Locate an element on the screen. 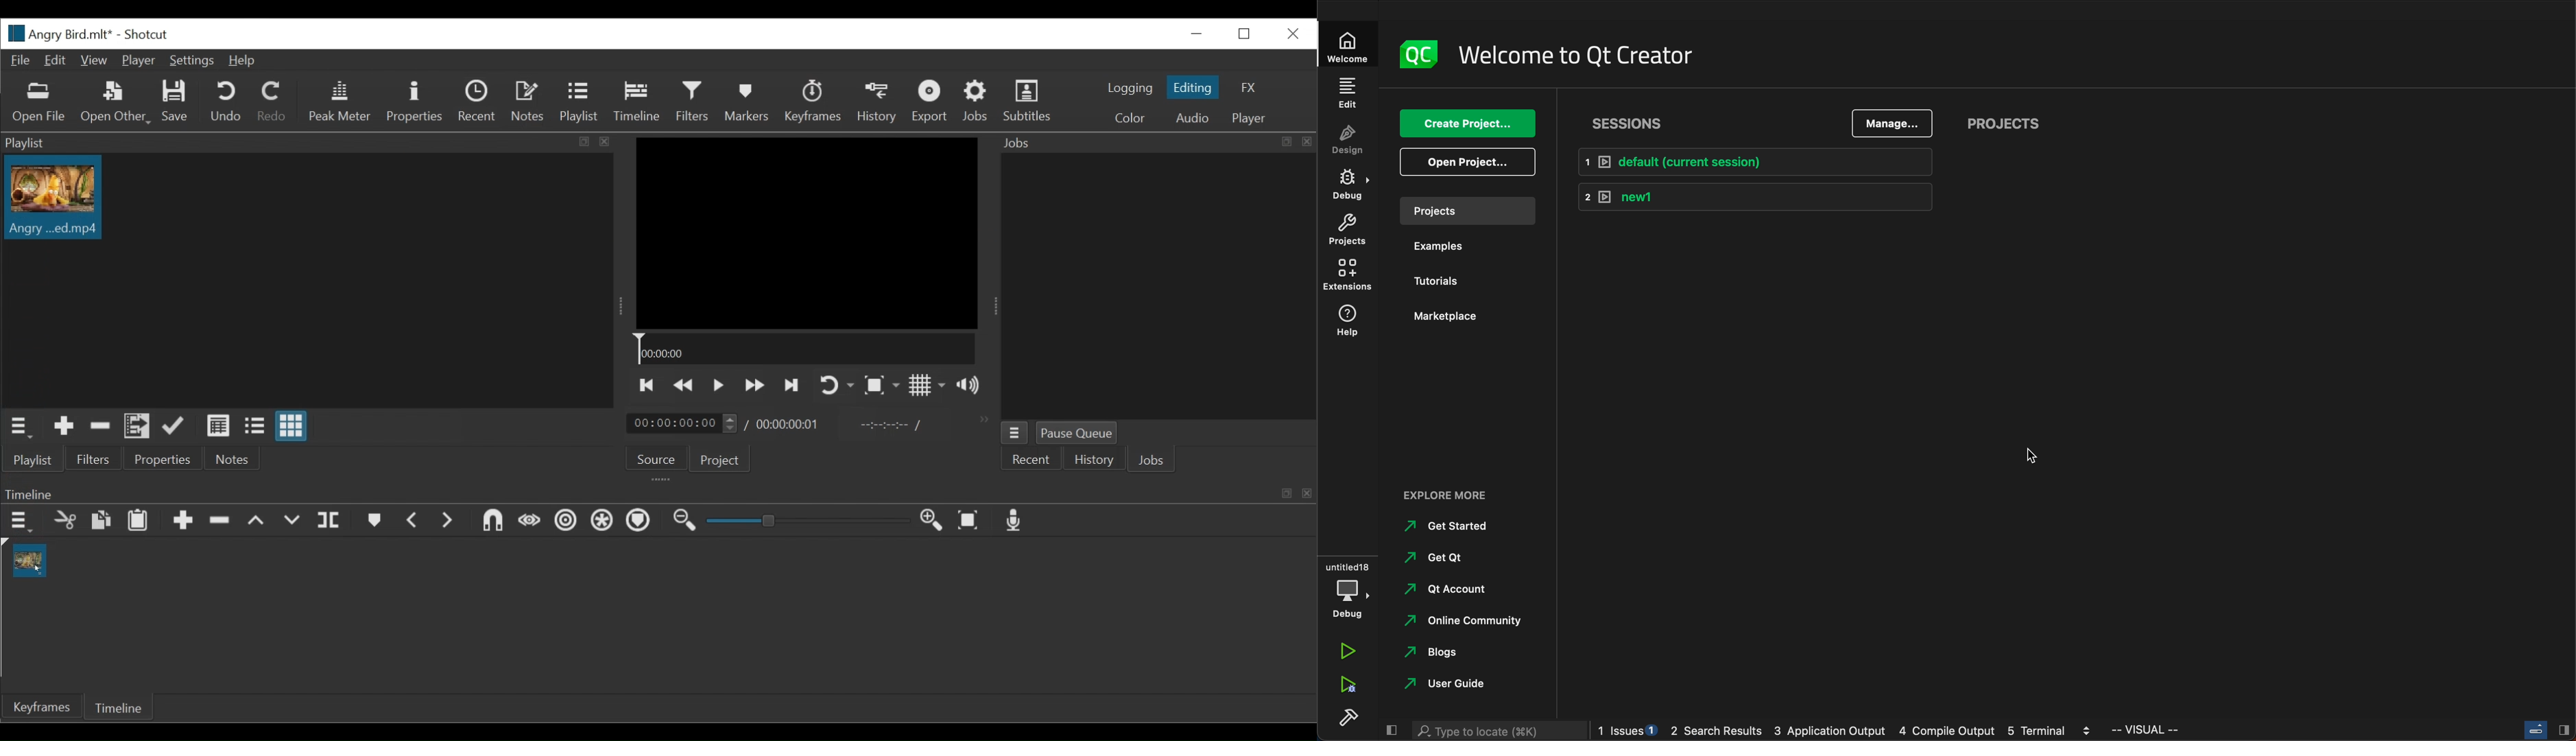 Image resolution: width=2576 pixels, height=756 pixels.  is located at coordinates (1295, 35).